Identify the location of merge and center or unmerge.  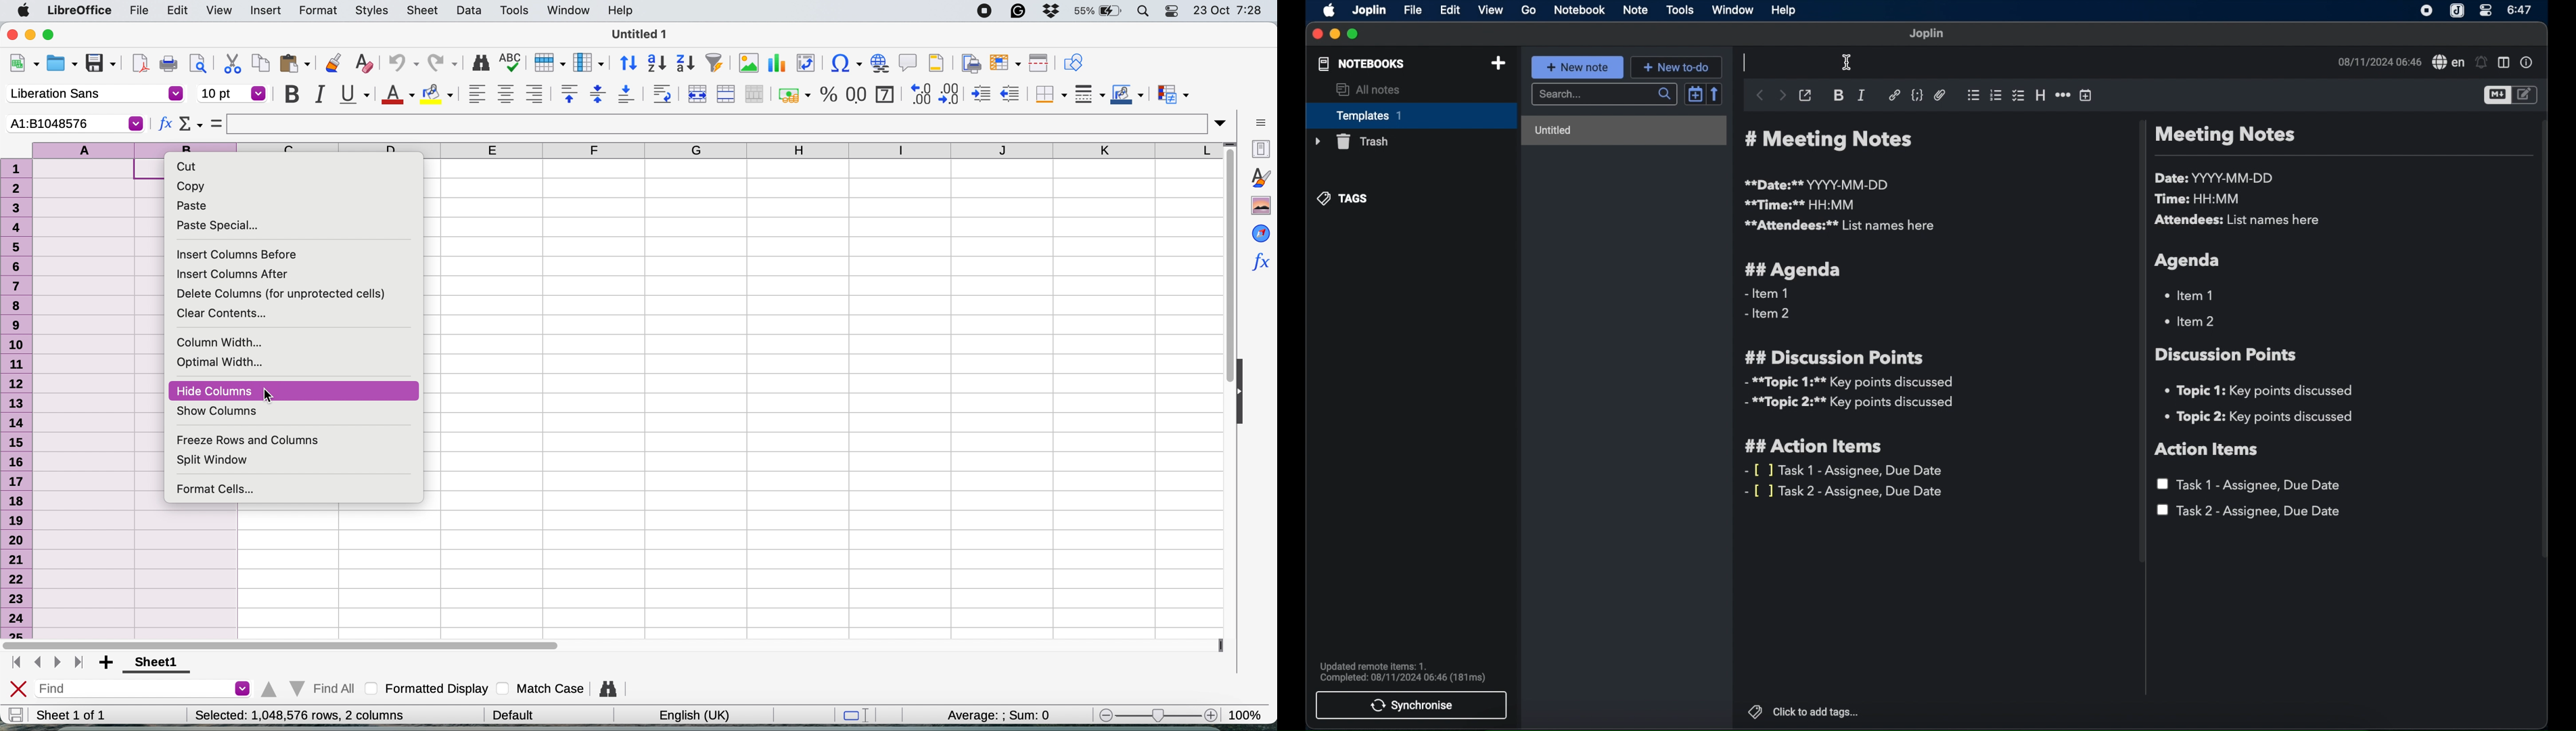
(698, 95).